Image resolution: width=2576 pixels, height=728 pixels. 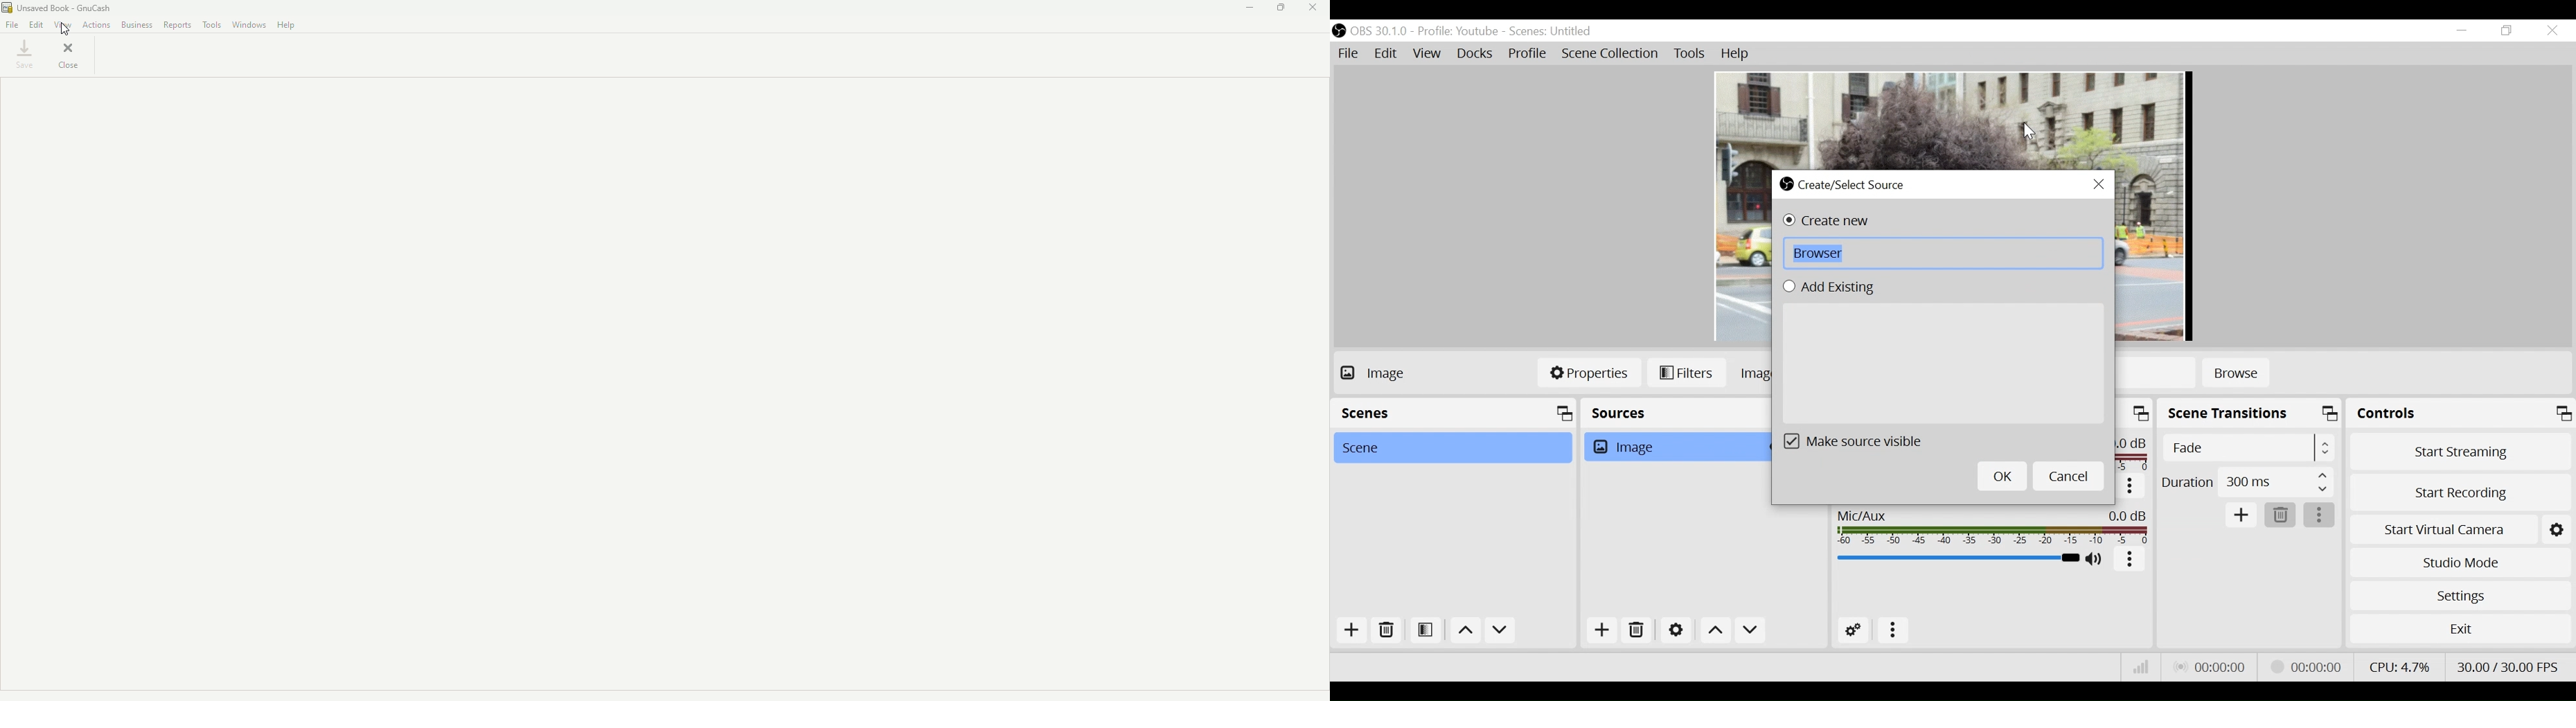 What do you see at coordinates (1590, 373) in the screenshot?
I see `Properties` at bounding box center [1590, 373].